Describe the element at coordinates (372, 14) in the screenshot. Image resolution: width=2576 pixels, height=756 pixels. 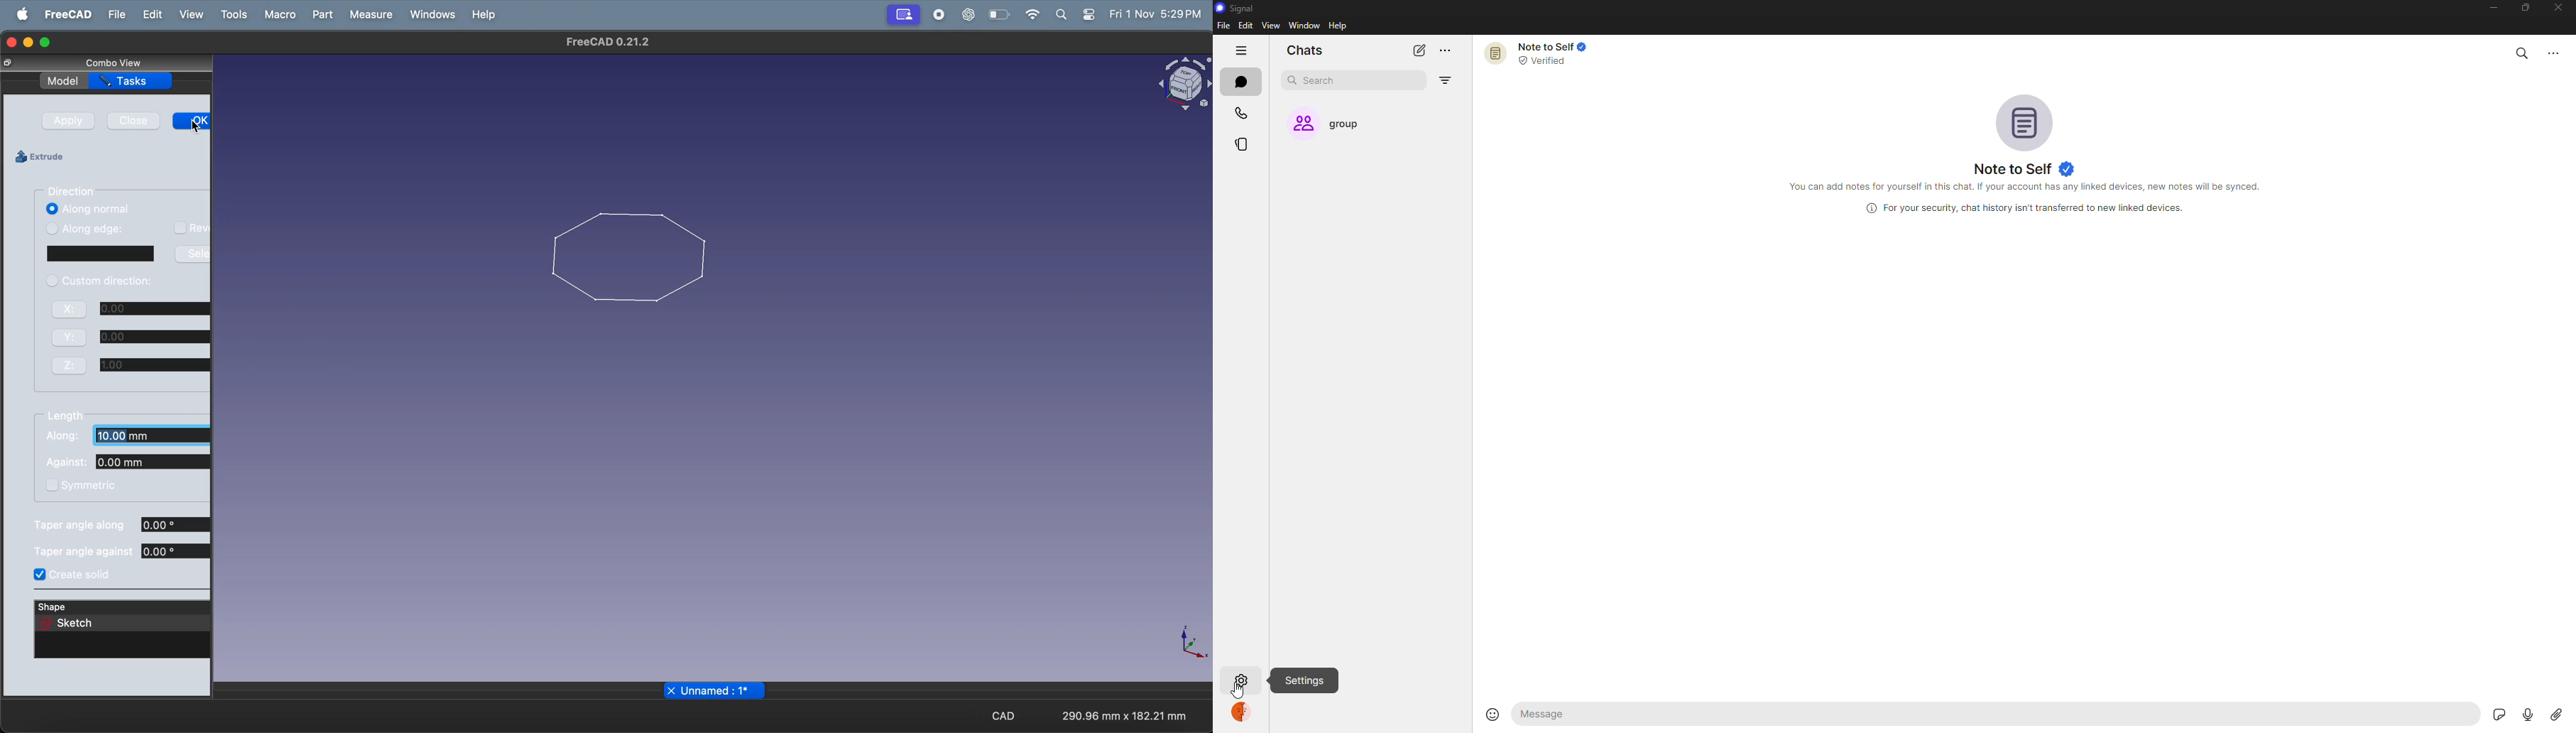
I see `measure` at that location.